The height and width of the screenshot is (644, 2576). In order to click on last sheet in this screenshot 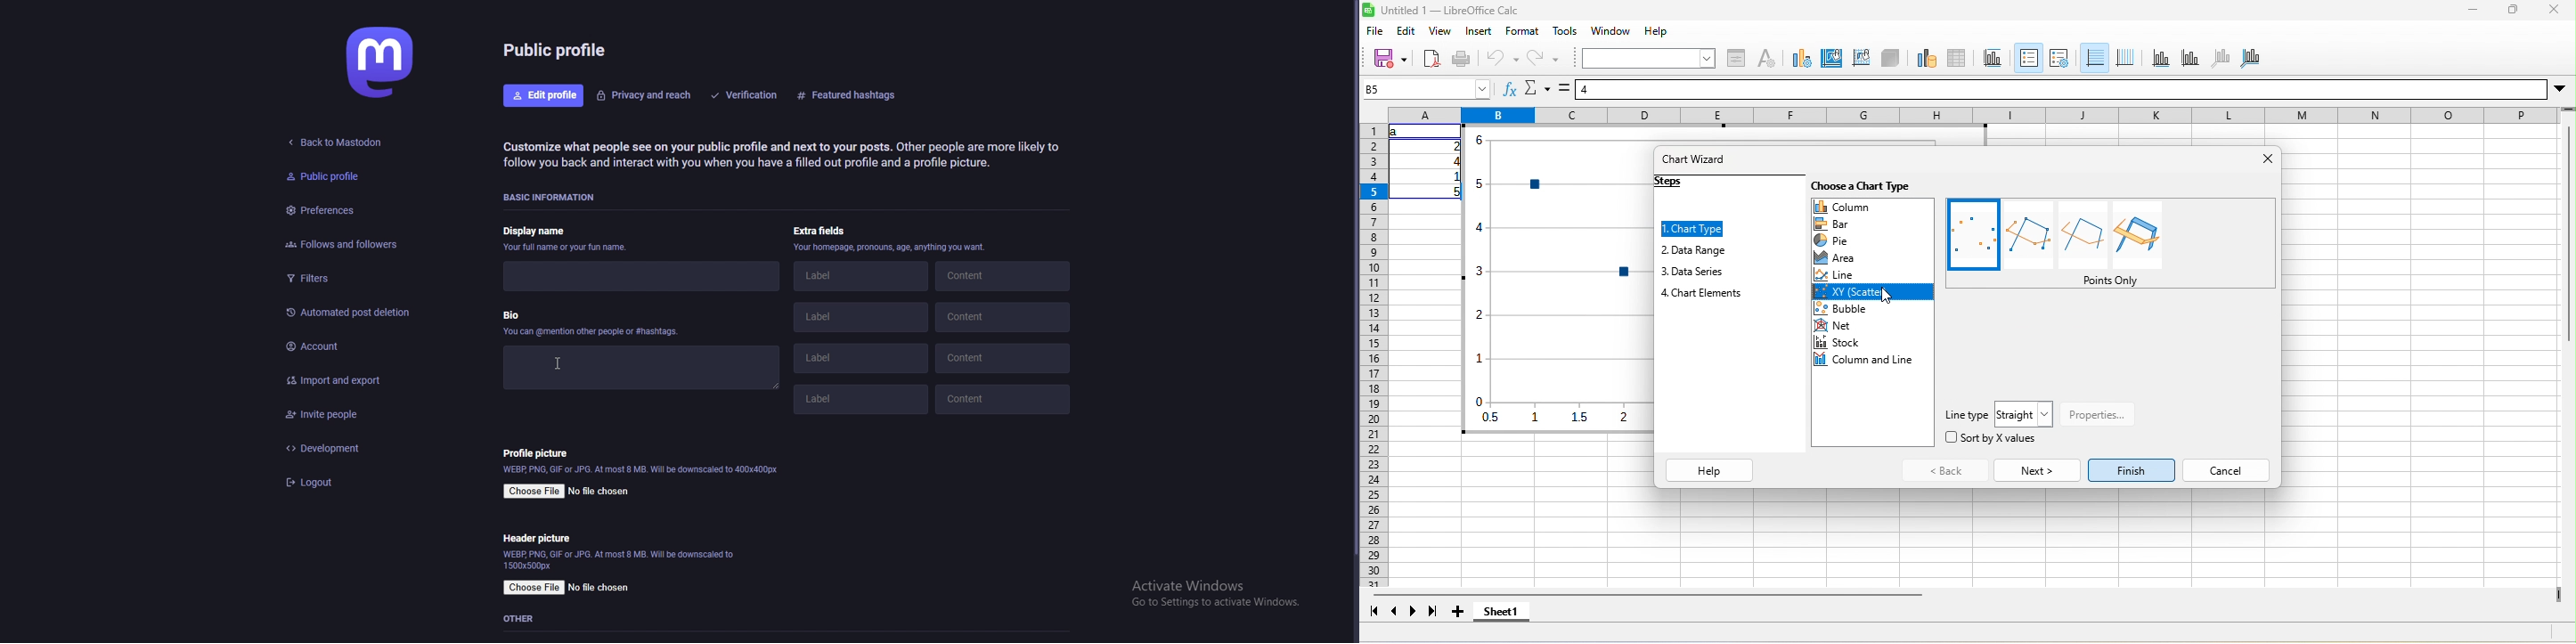, I will do `click(1433, 611)`.